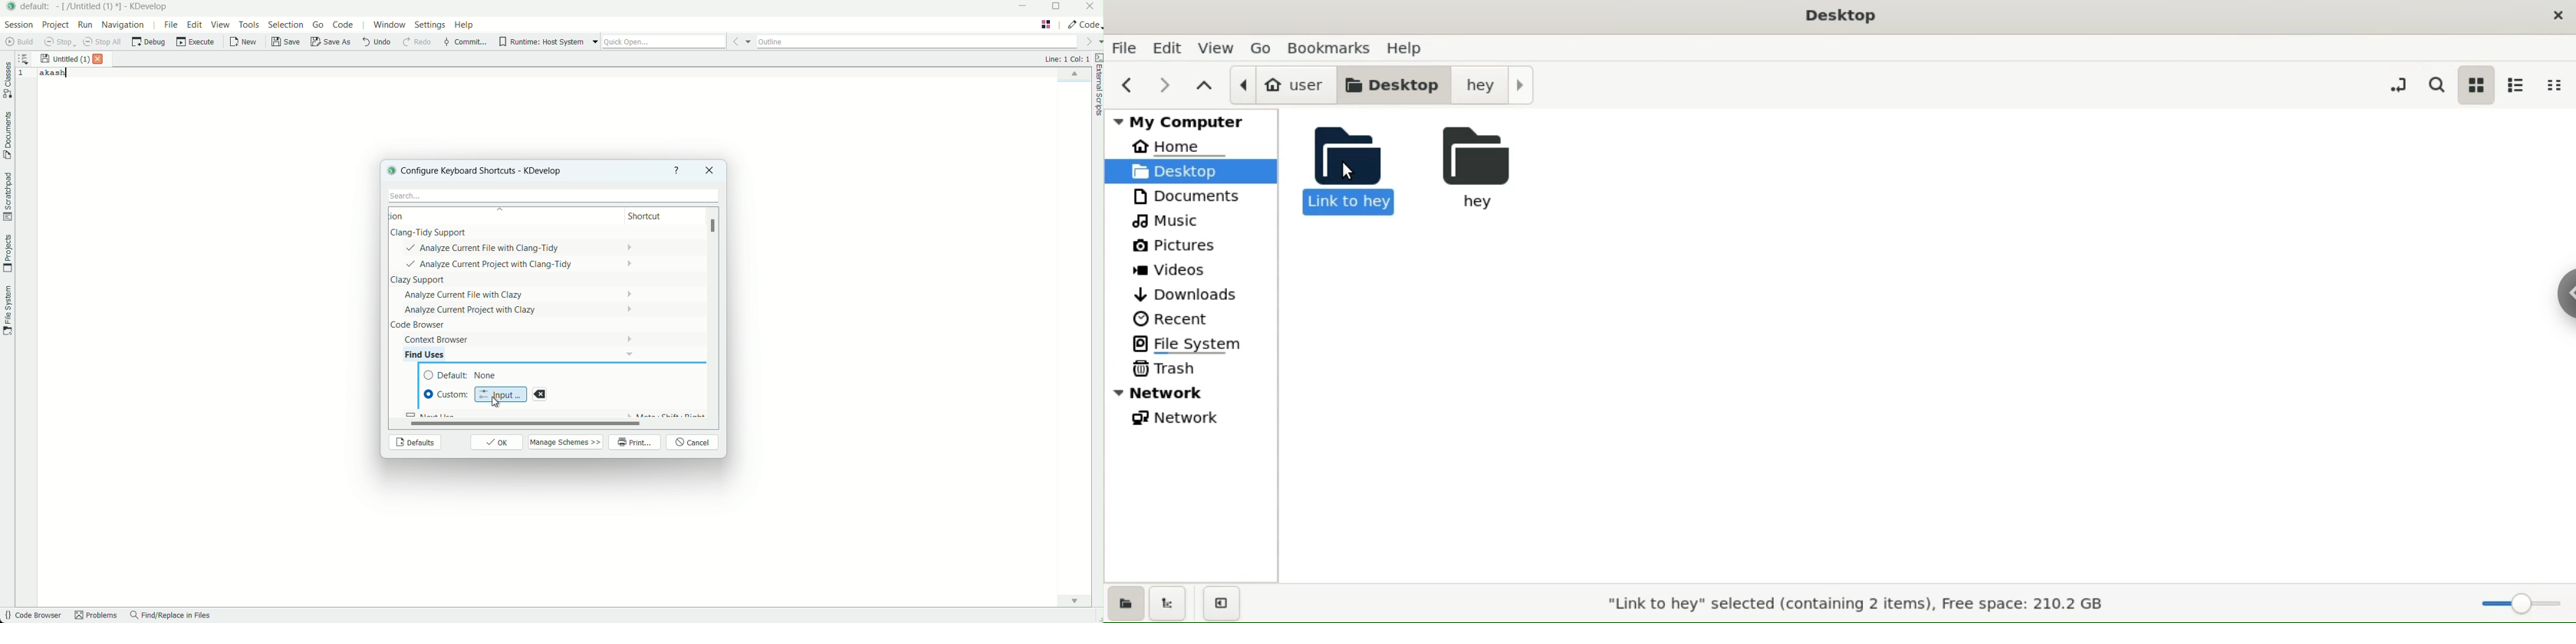  Describe the element at coordinates (551, 196) in the screenshot. I see `search bar` at that location.